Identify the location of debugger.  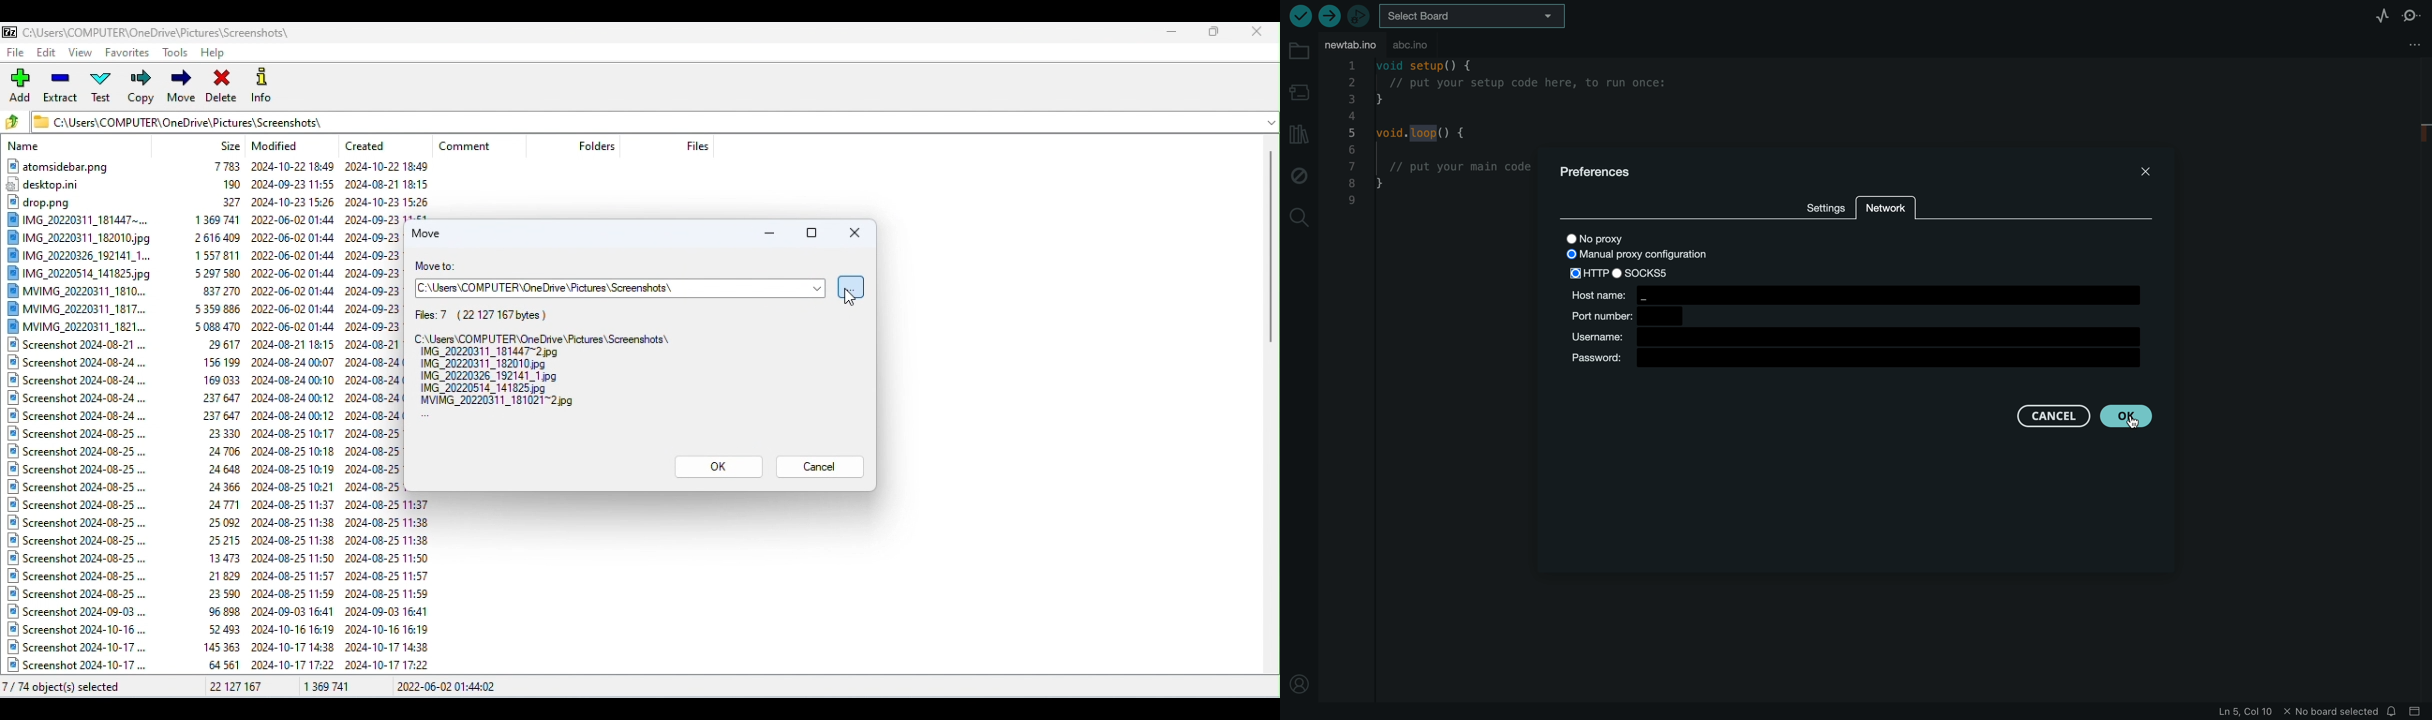
(1359, 16).